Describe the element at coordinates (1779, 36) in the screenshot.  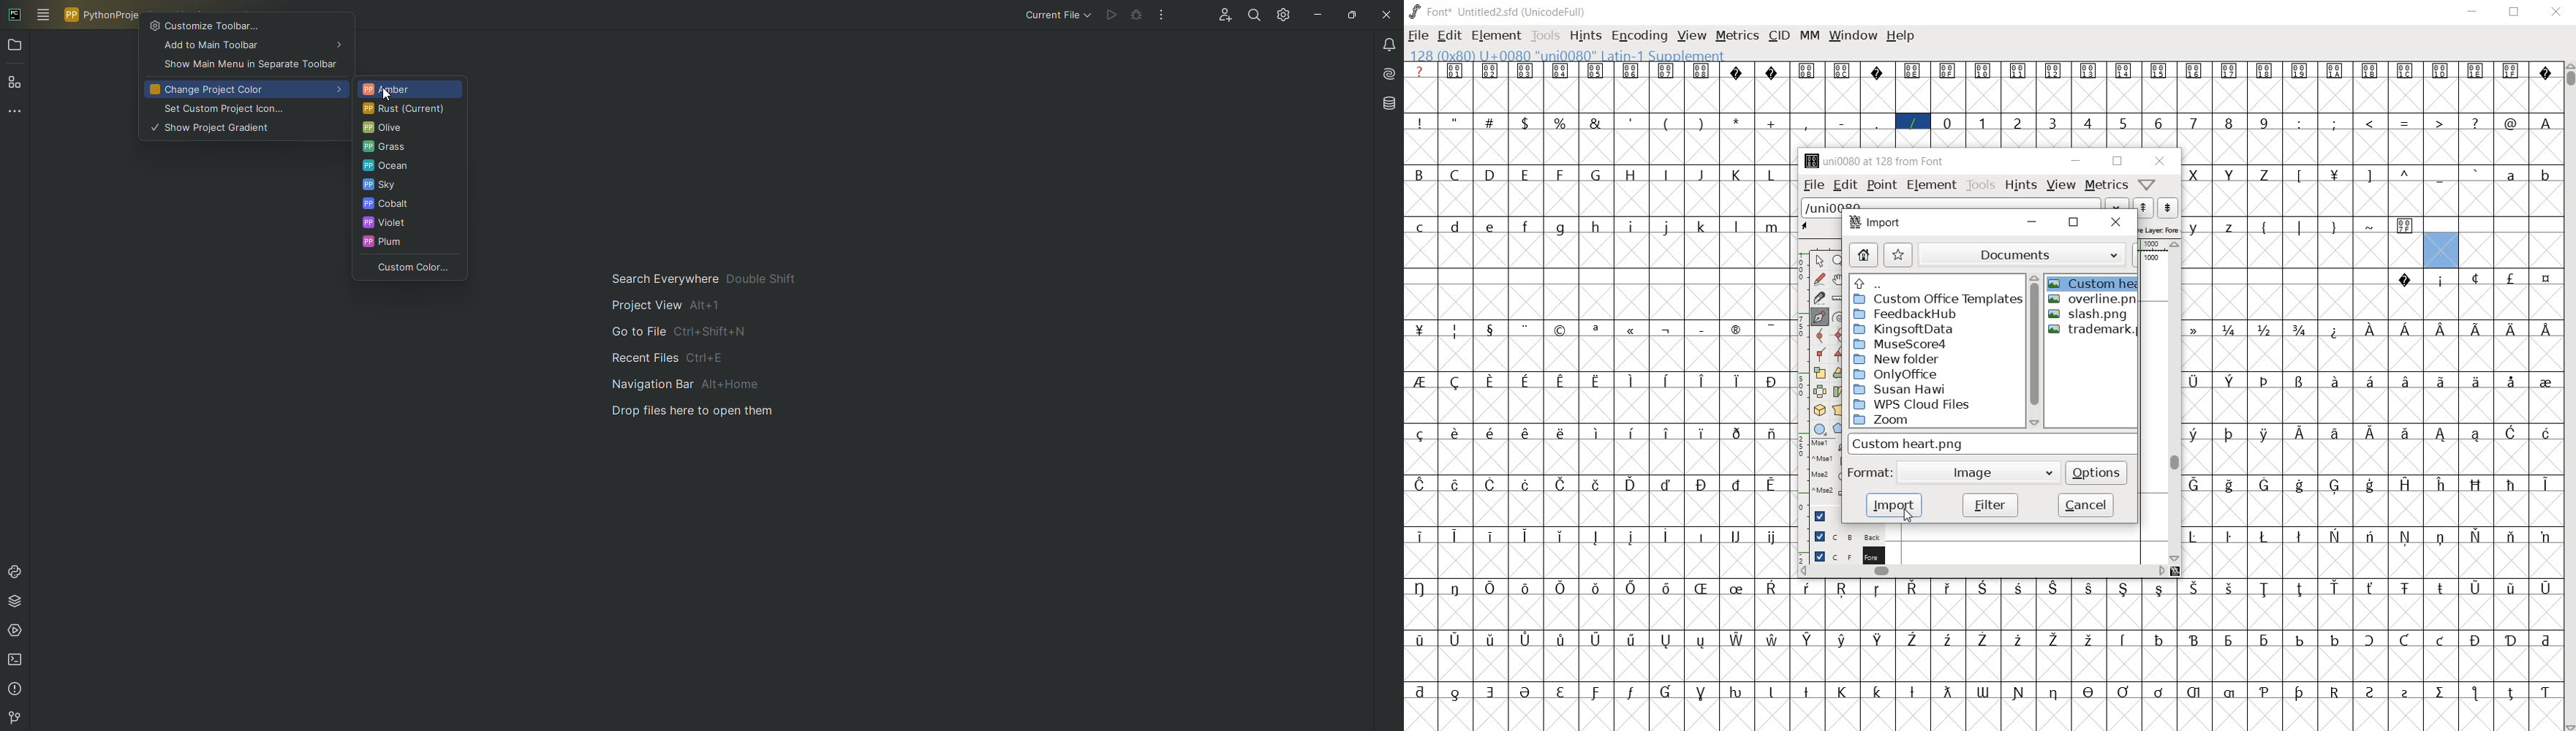
I see `CID` at that location.